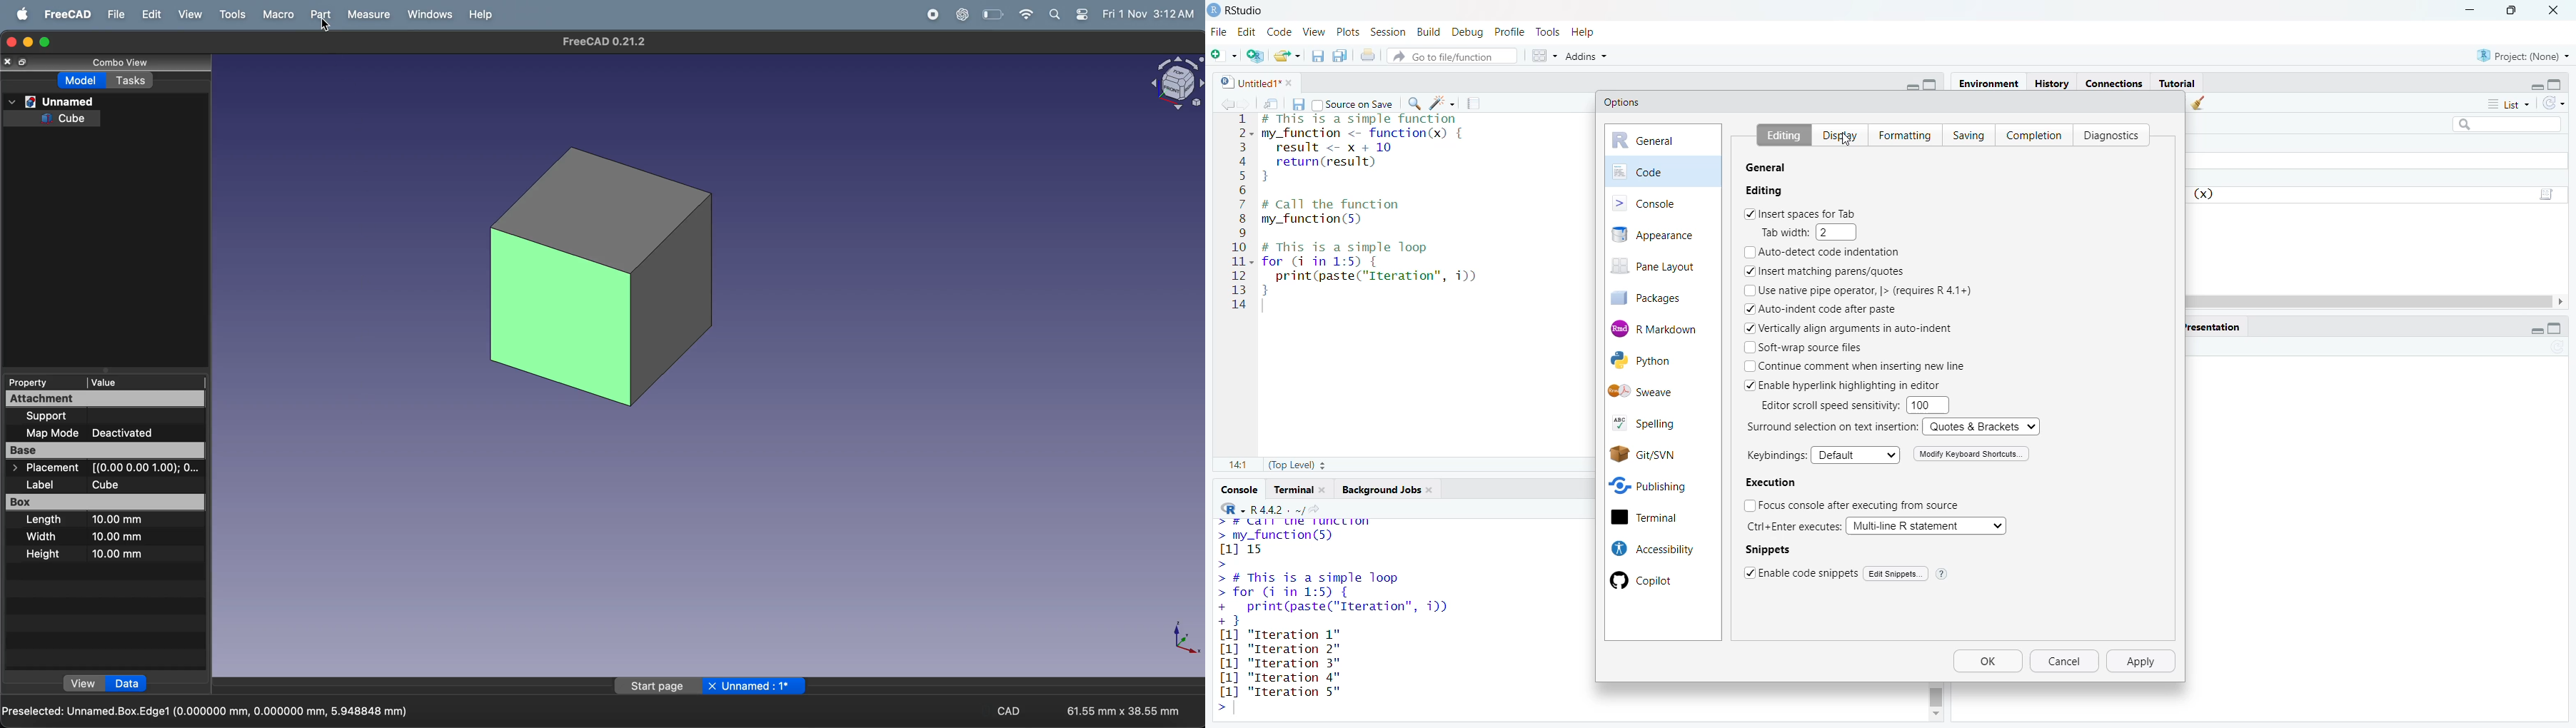 This screenshot has width=2576, height=728. Describe the element at coordinates (2205, 194) in the screenshot. I see `function (x)` at that location.